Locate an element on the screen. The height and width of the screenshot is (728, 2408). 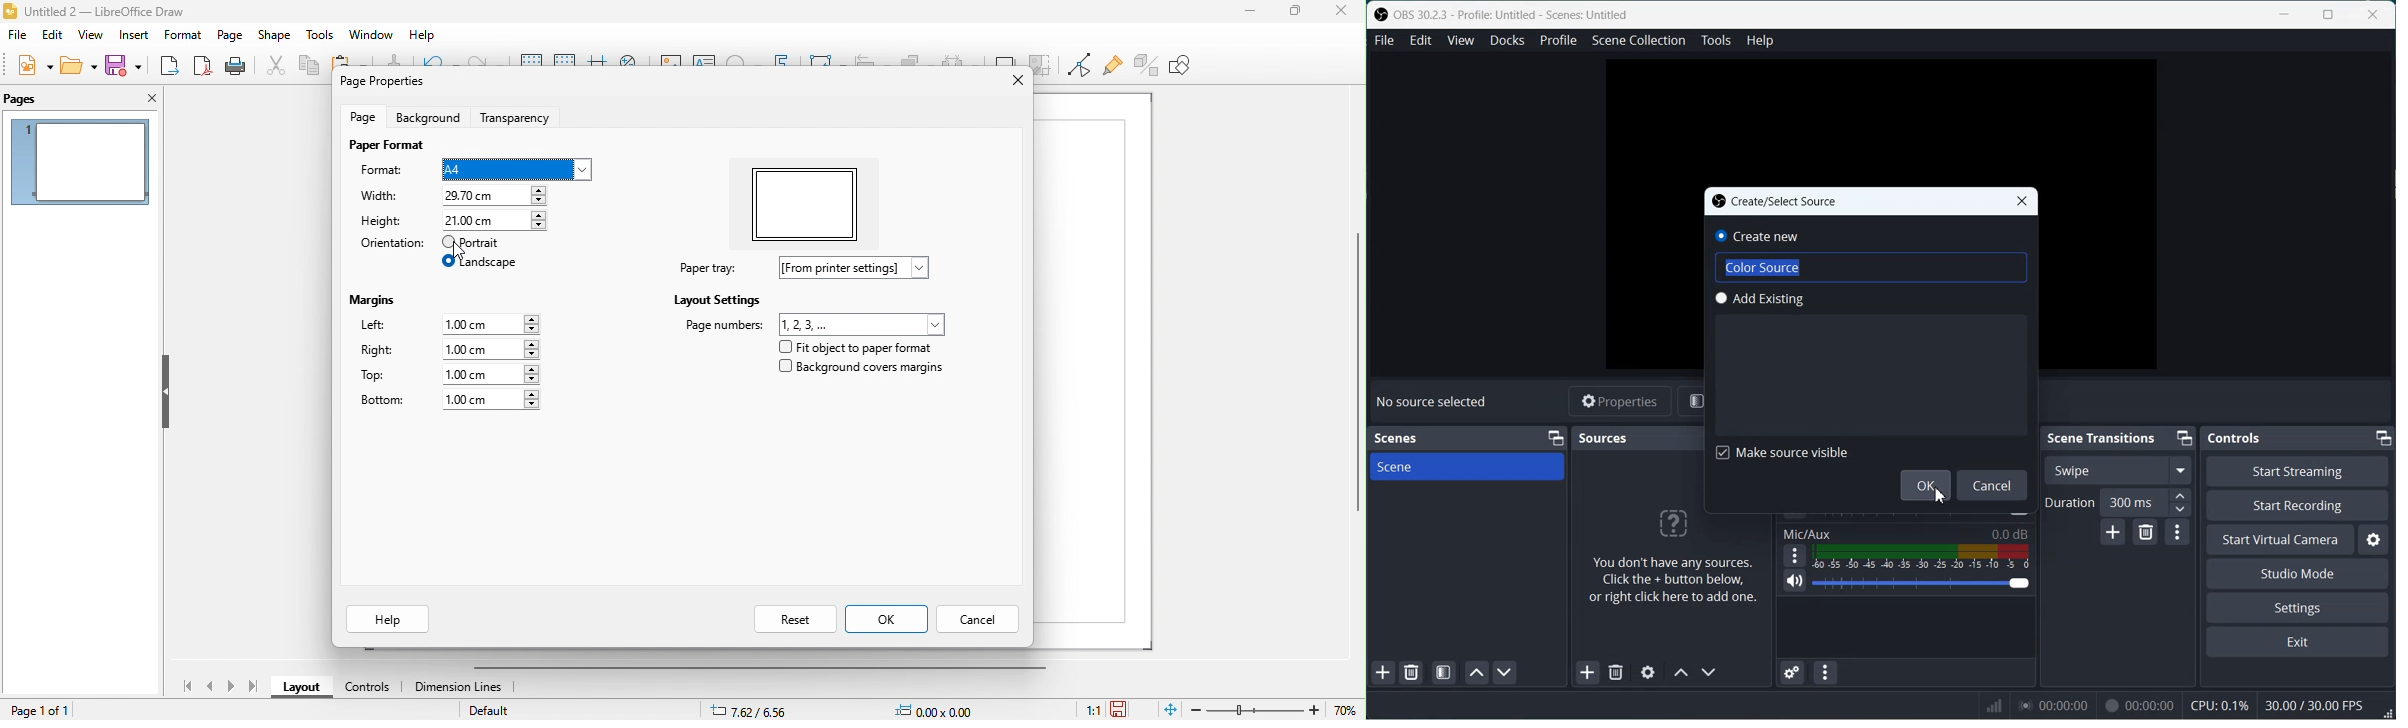
page 1 of 1 is located at coordinates (44, 710).